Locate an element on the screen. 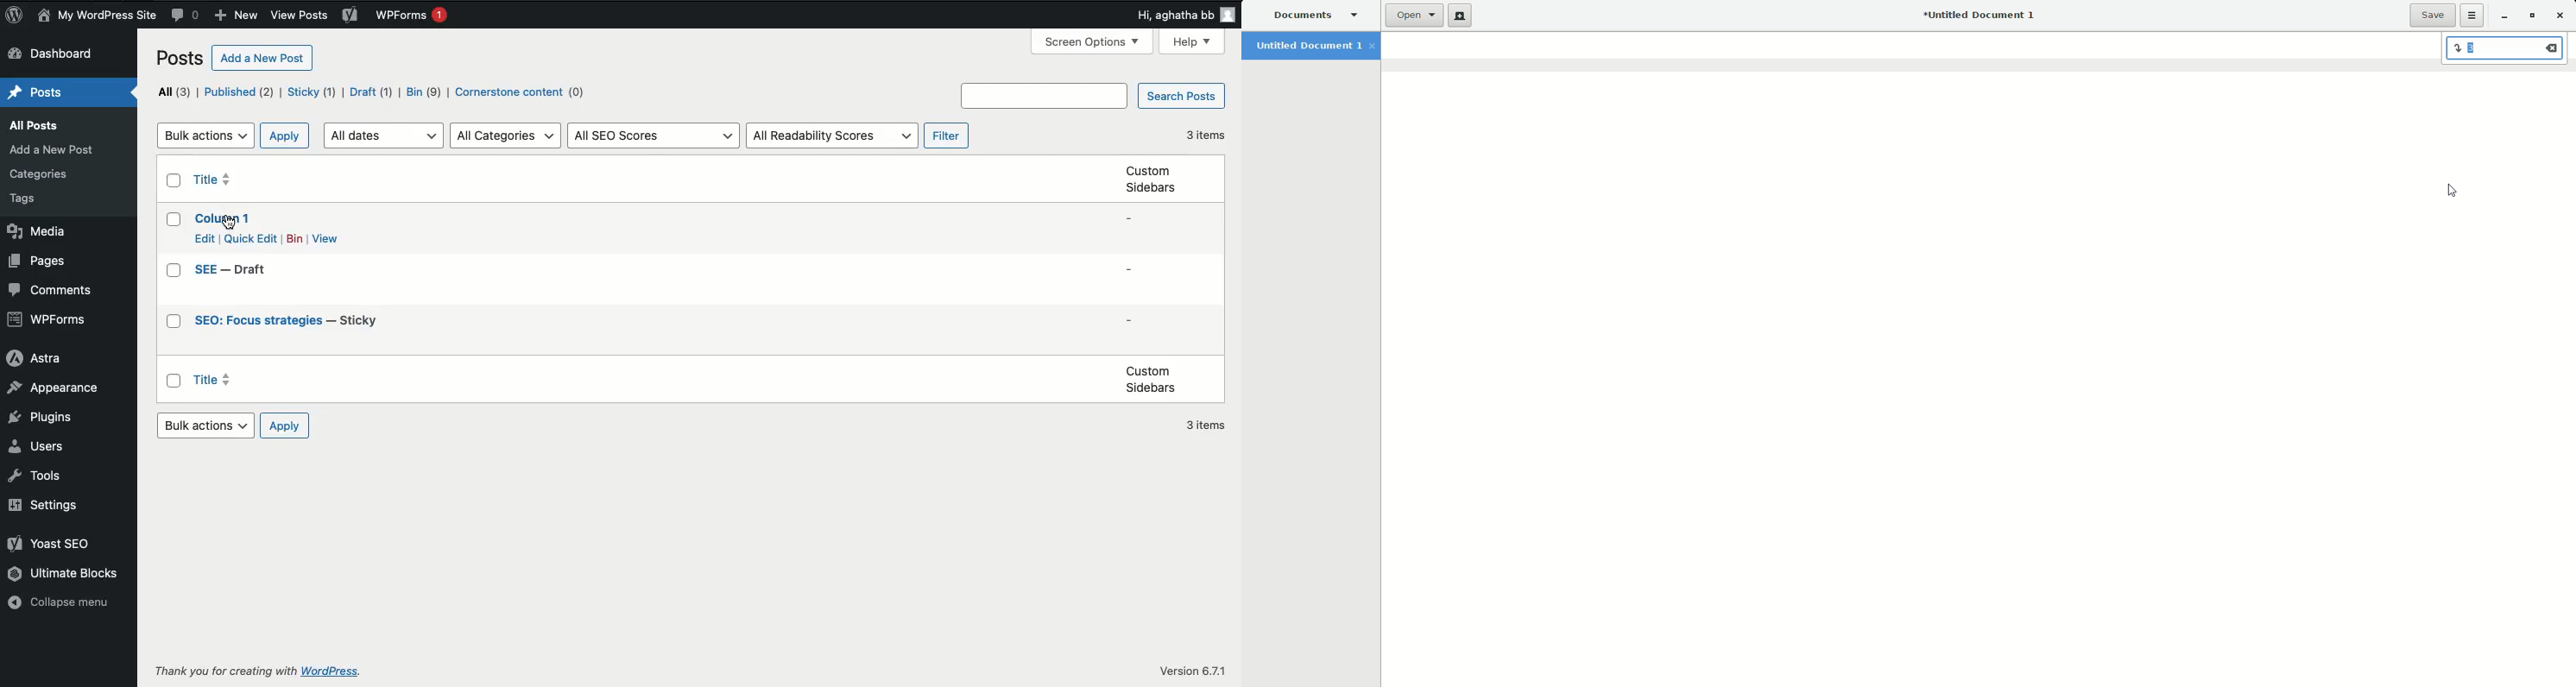 This screenshot has width=2576, height=700. Cornerstone content is located at coordinates (523, 93).